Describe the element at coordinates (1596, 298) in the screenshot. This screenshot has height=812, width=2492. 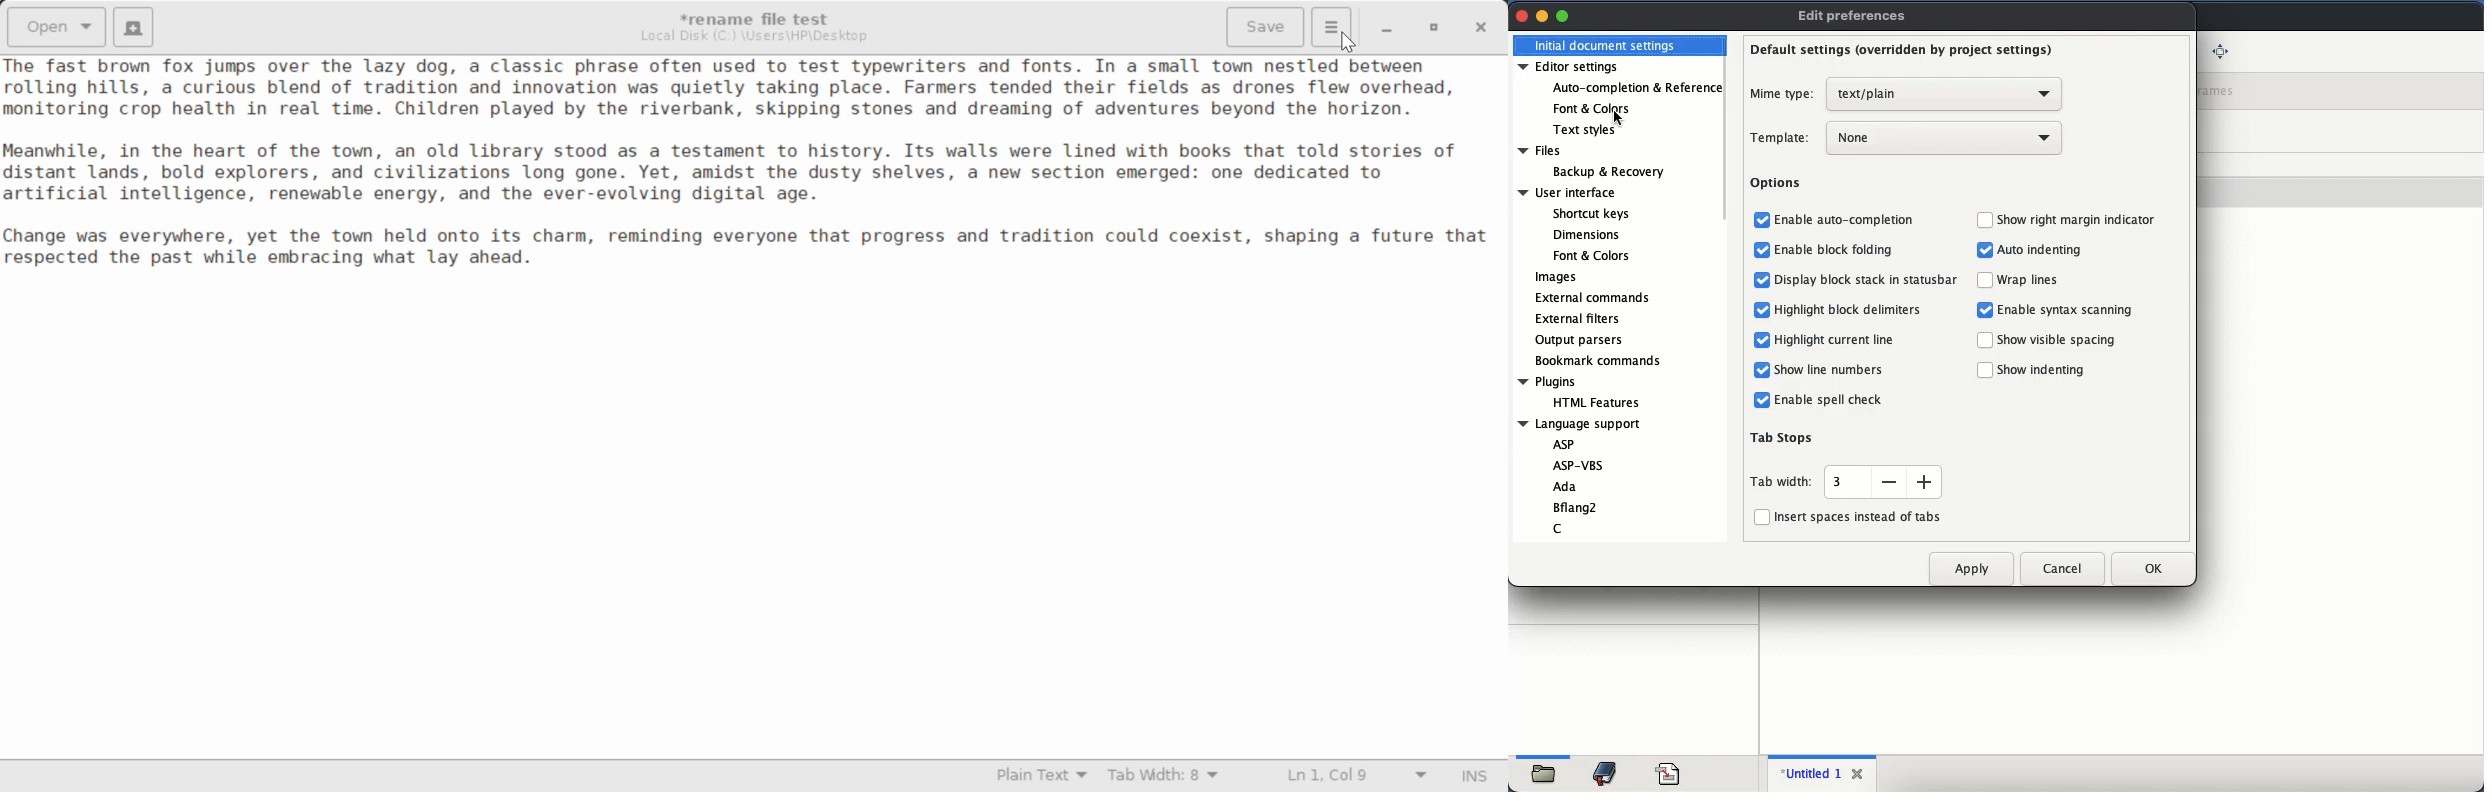
I see `external commands` at that location.